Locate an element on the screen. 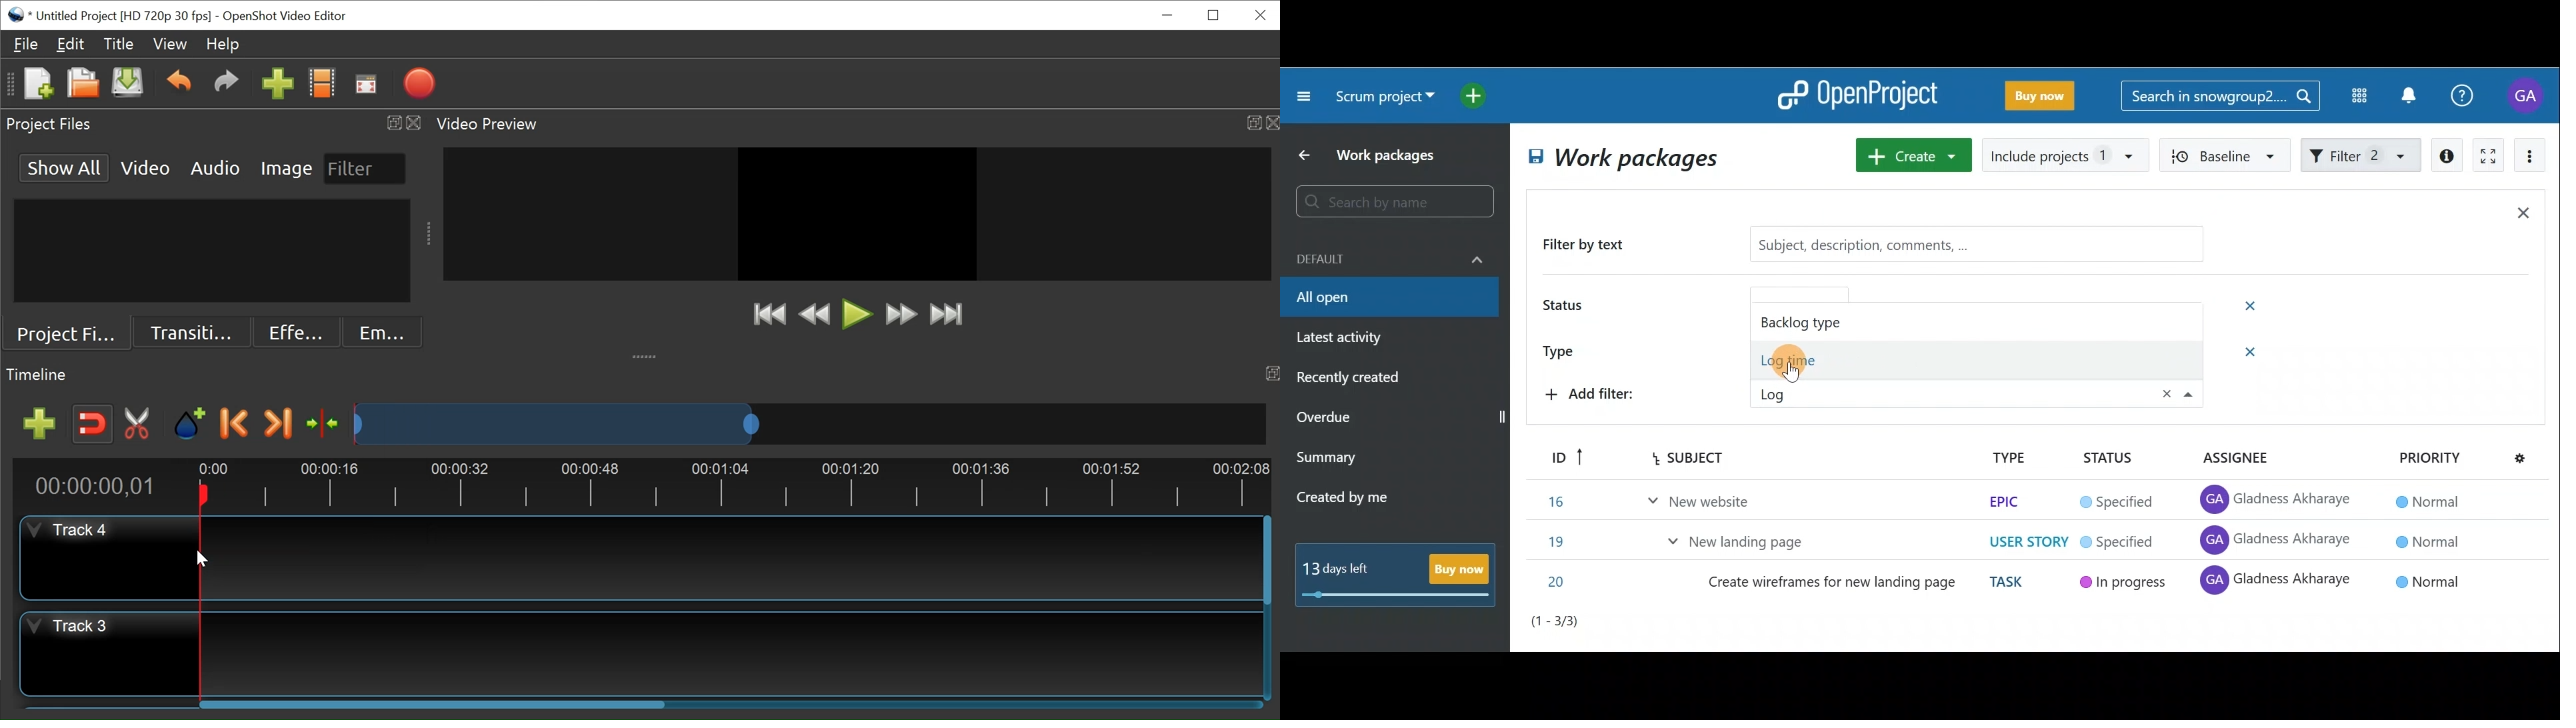  More actions is located at coordinates (2530, 159).